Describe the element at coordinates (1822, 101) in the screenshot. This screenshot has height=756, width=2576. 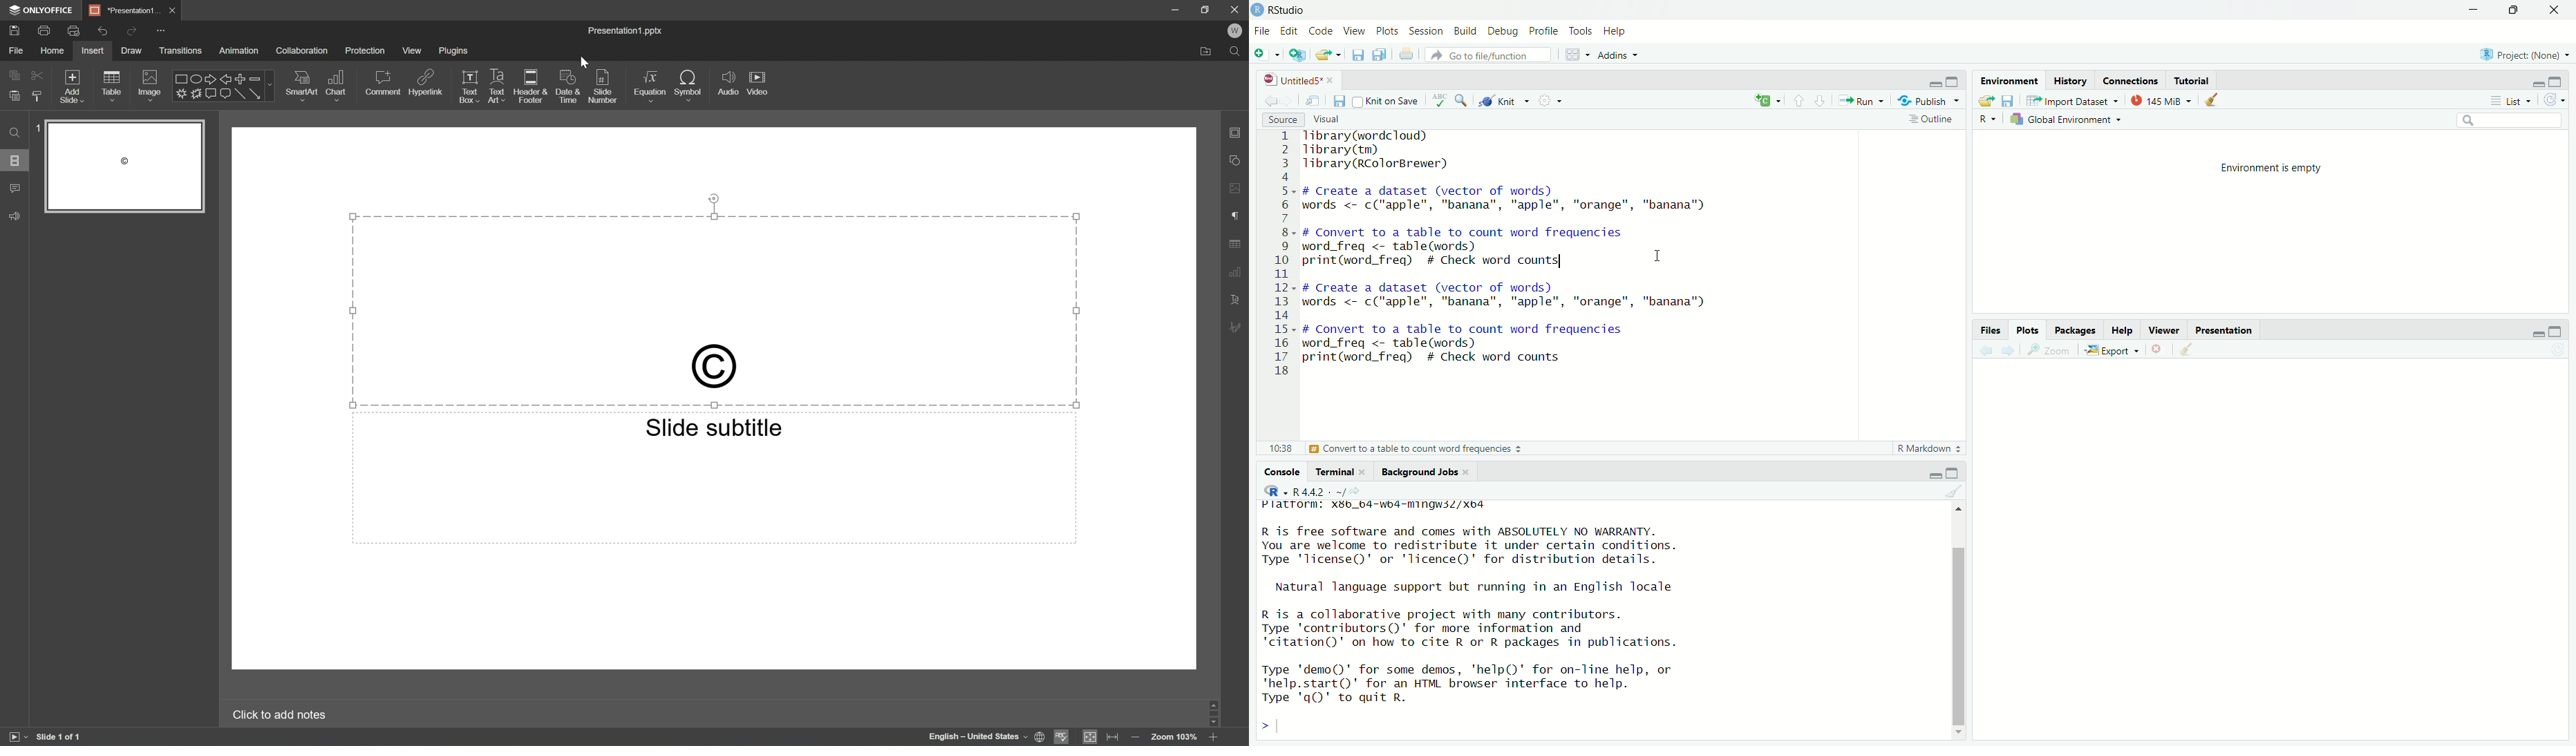
I see `Go to the next section/chunk` at that location.